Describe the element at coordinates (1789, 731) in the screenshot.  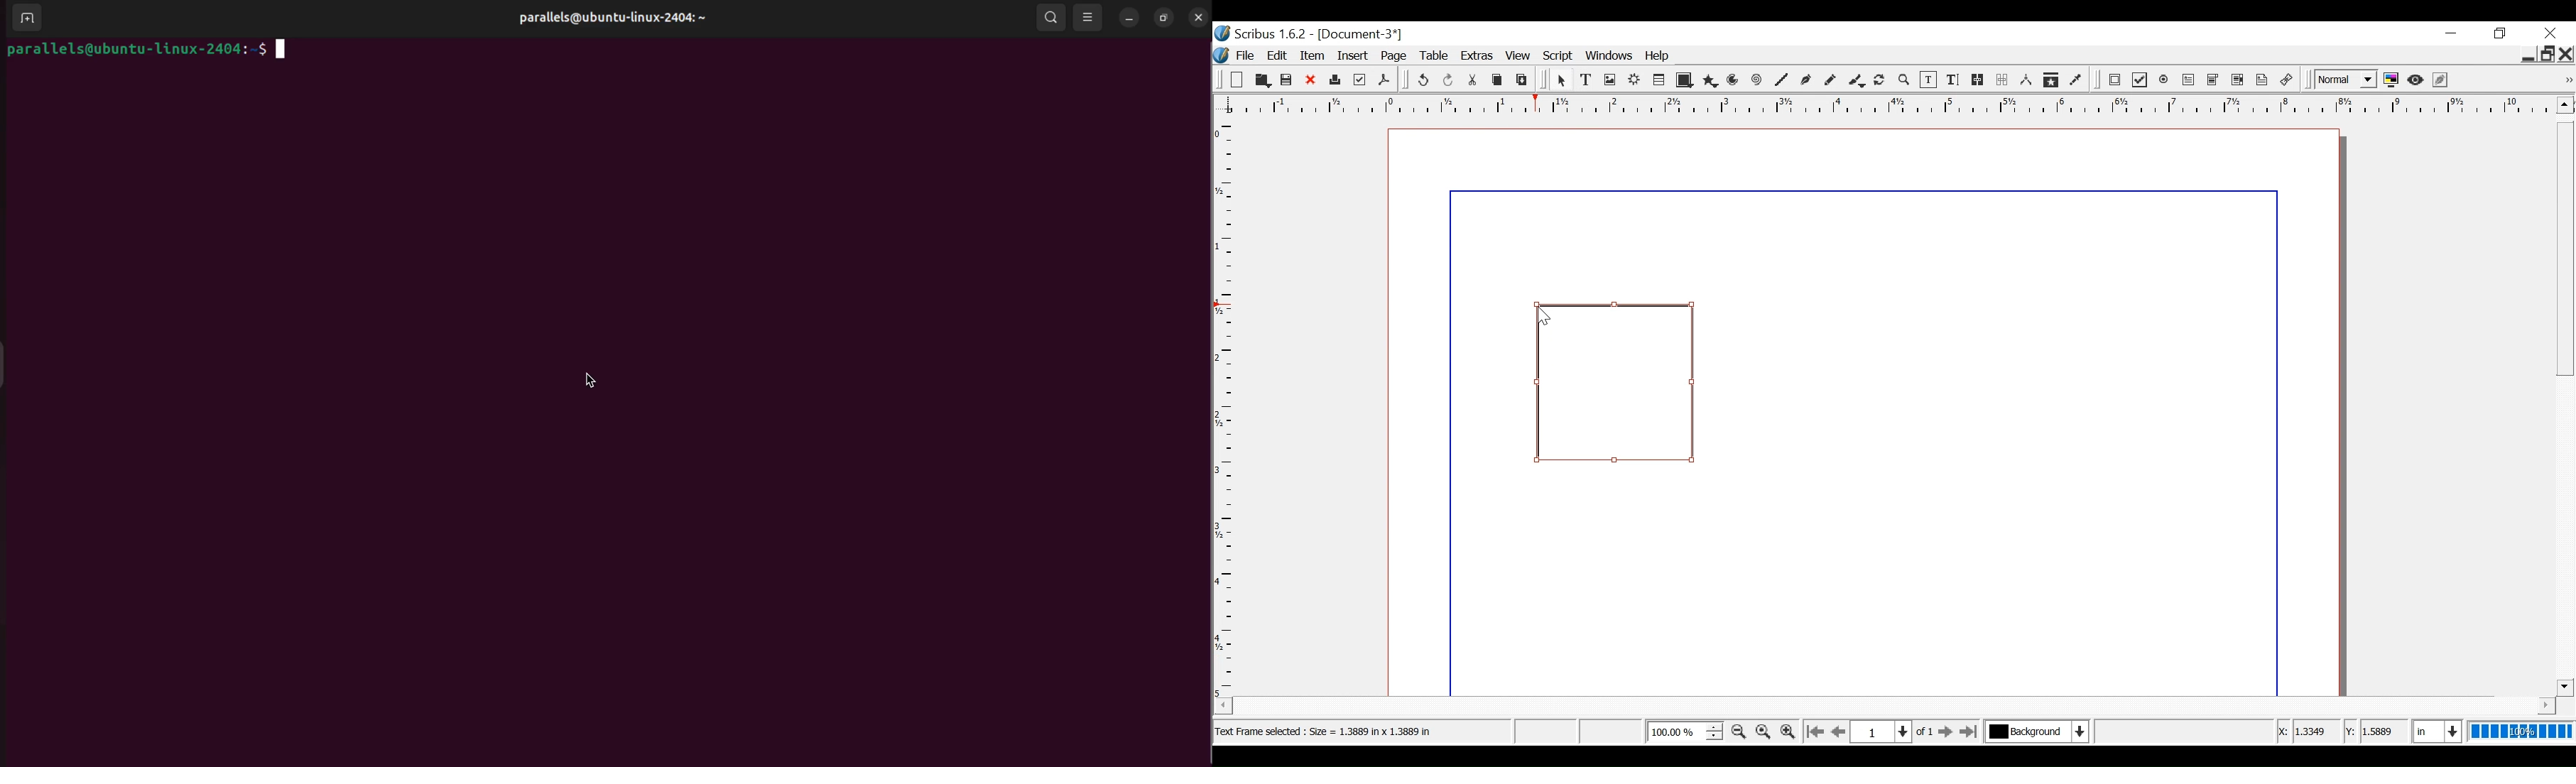
I see `Zoom in` at that location.